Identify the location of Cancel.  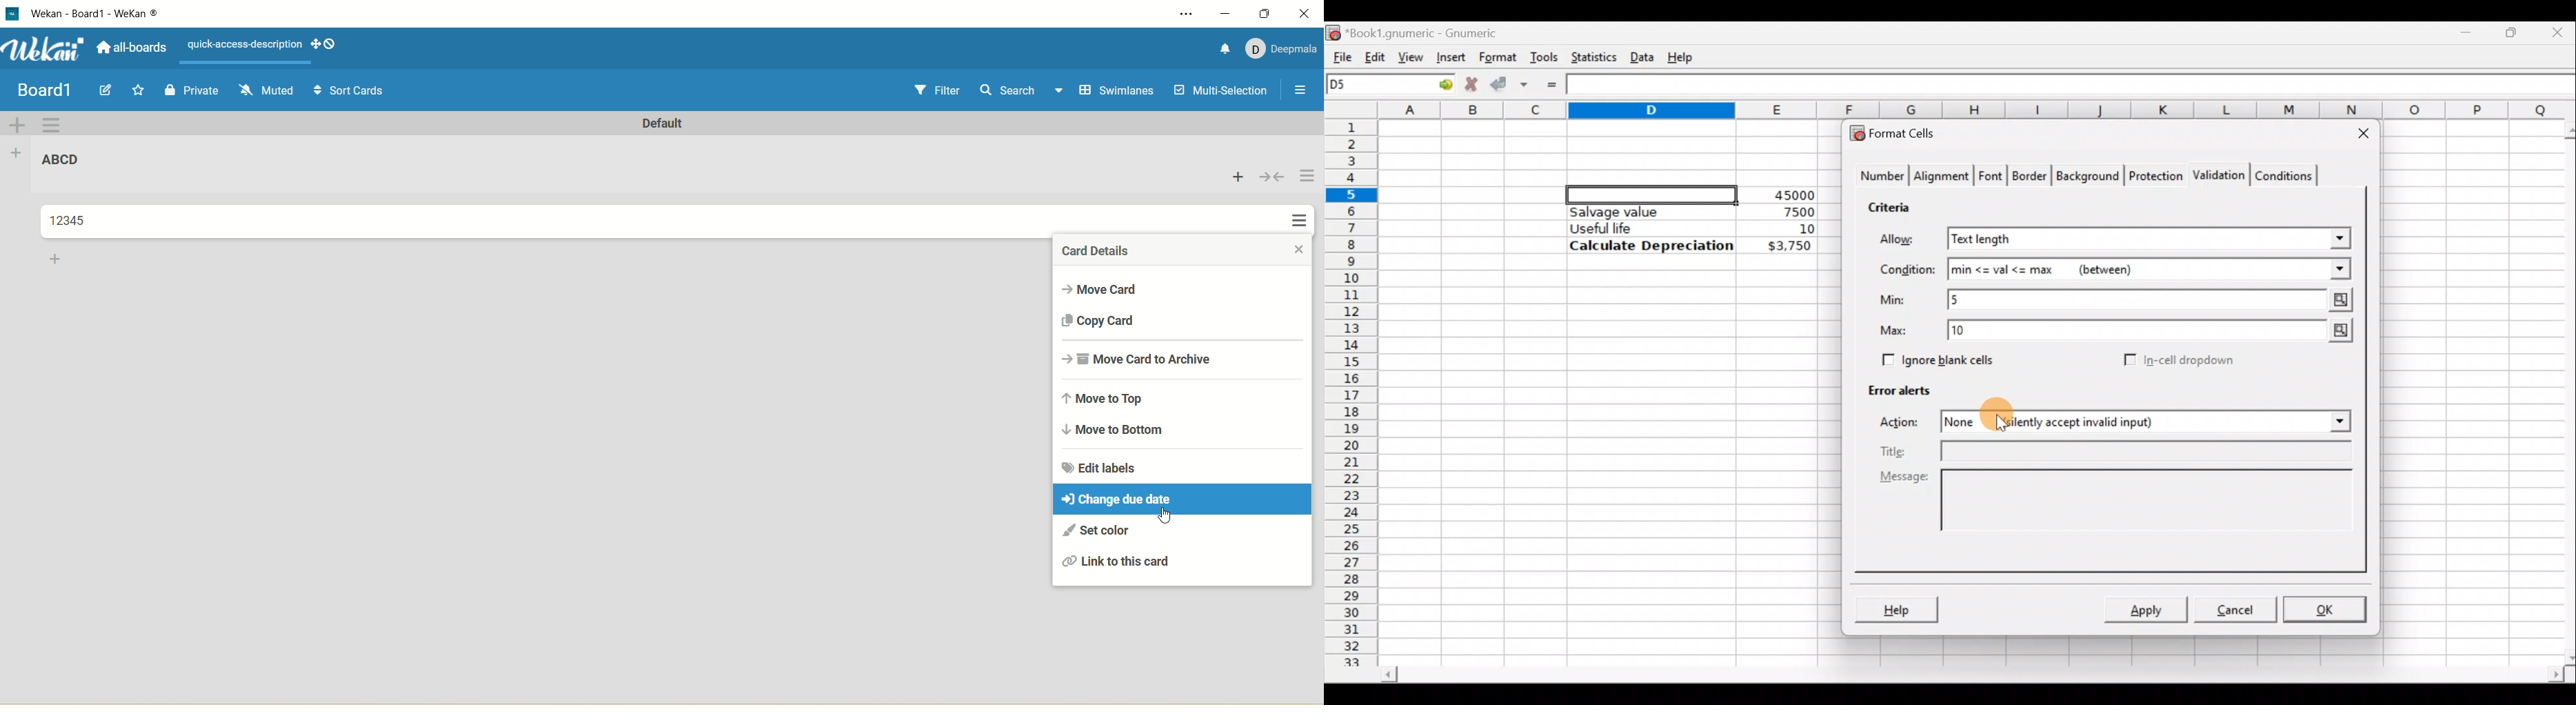
(2233, 608).